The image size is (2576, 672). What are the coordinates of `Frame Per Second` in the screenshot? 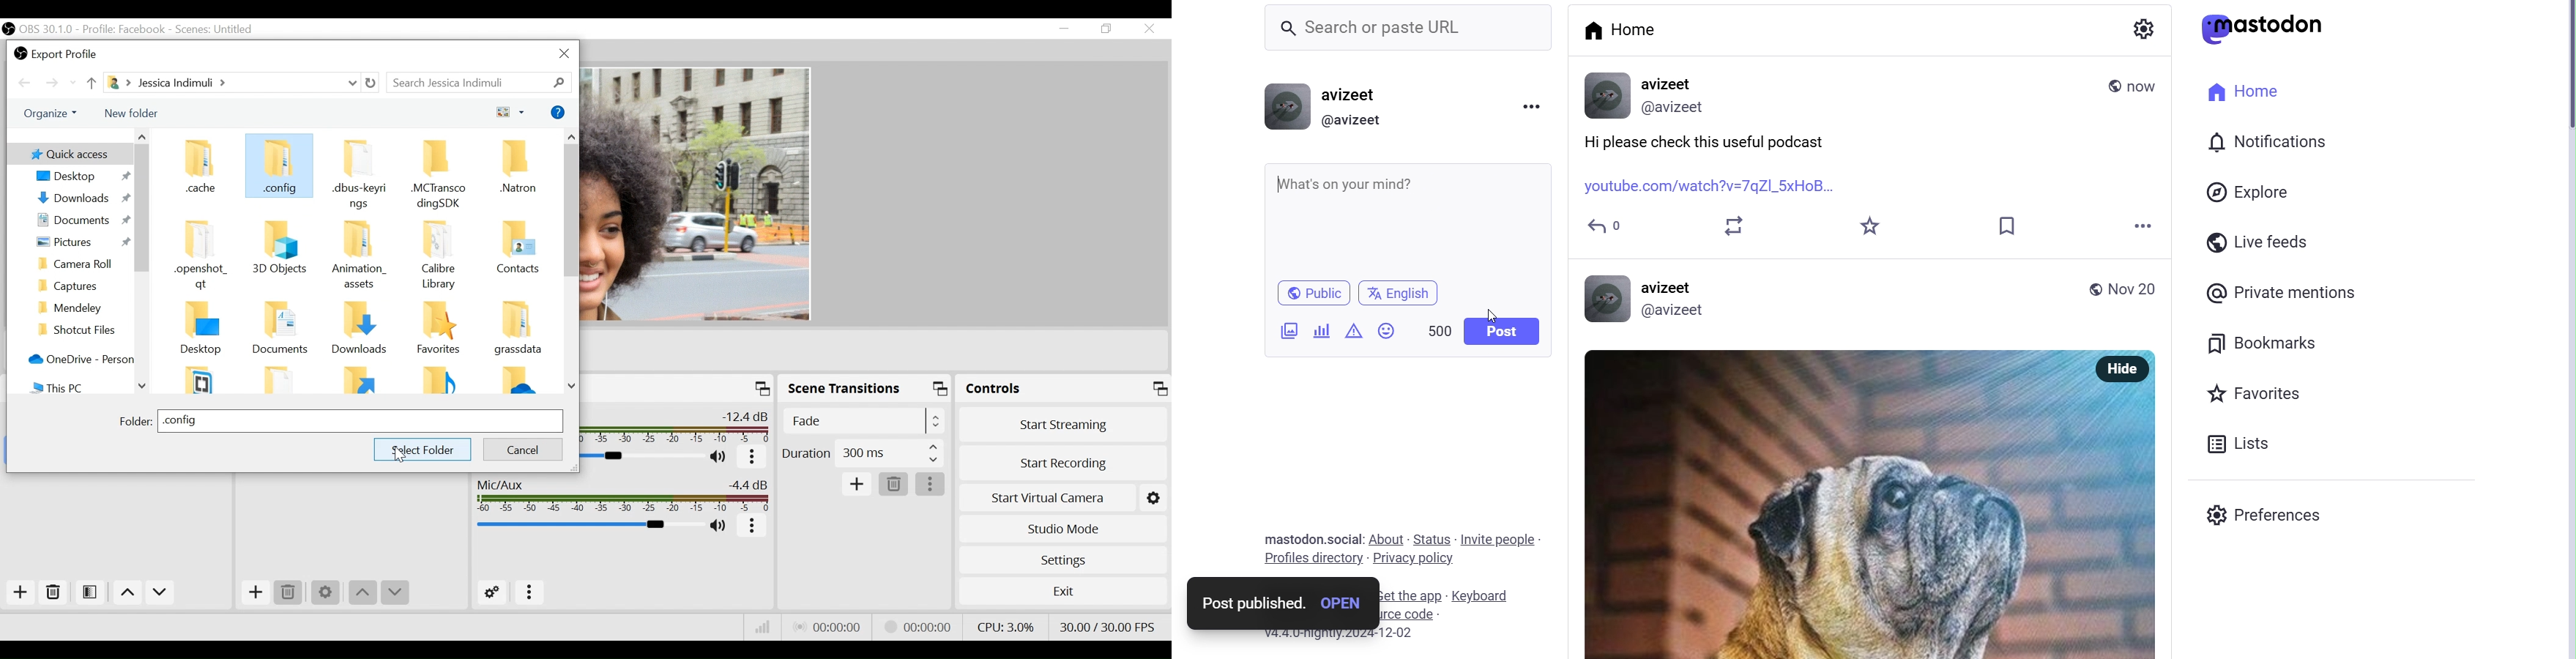 It's located at (1108, 626).